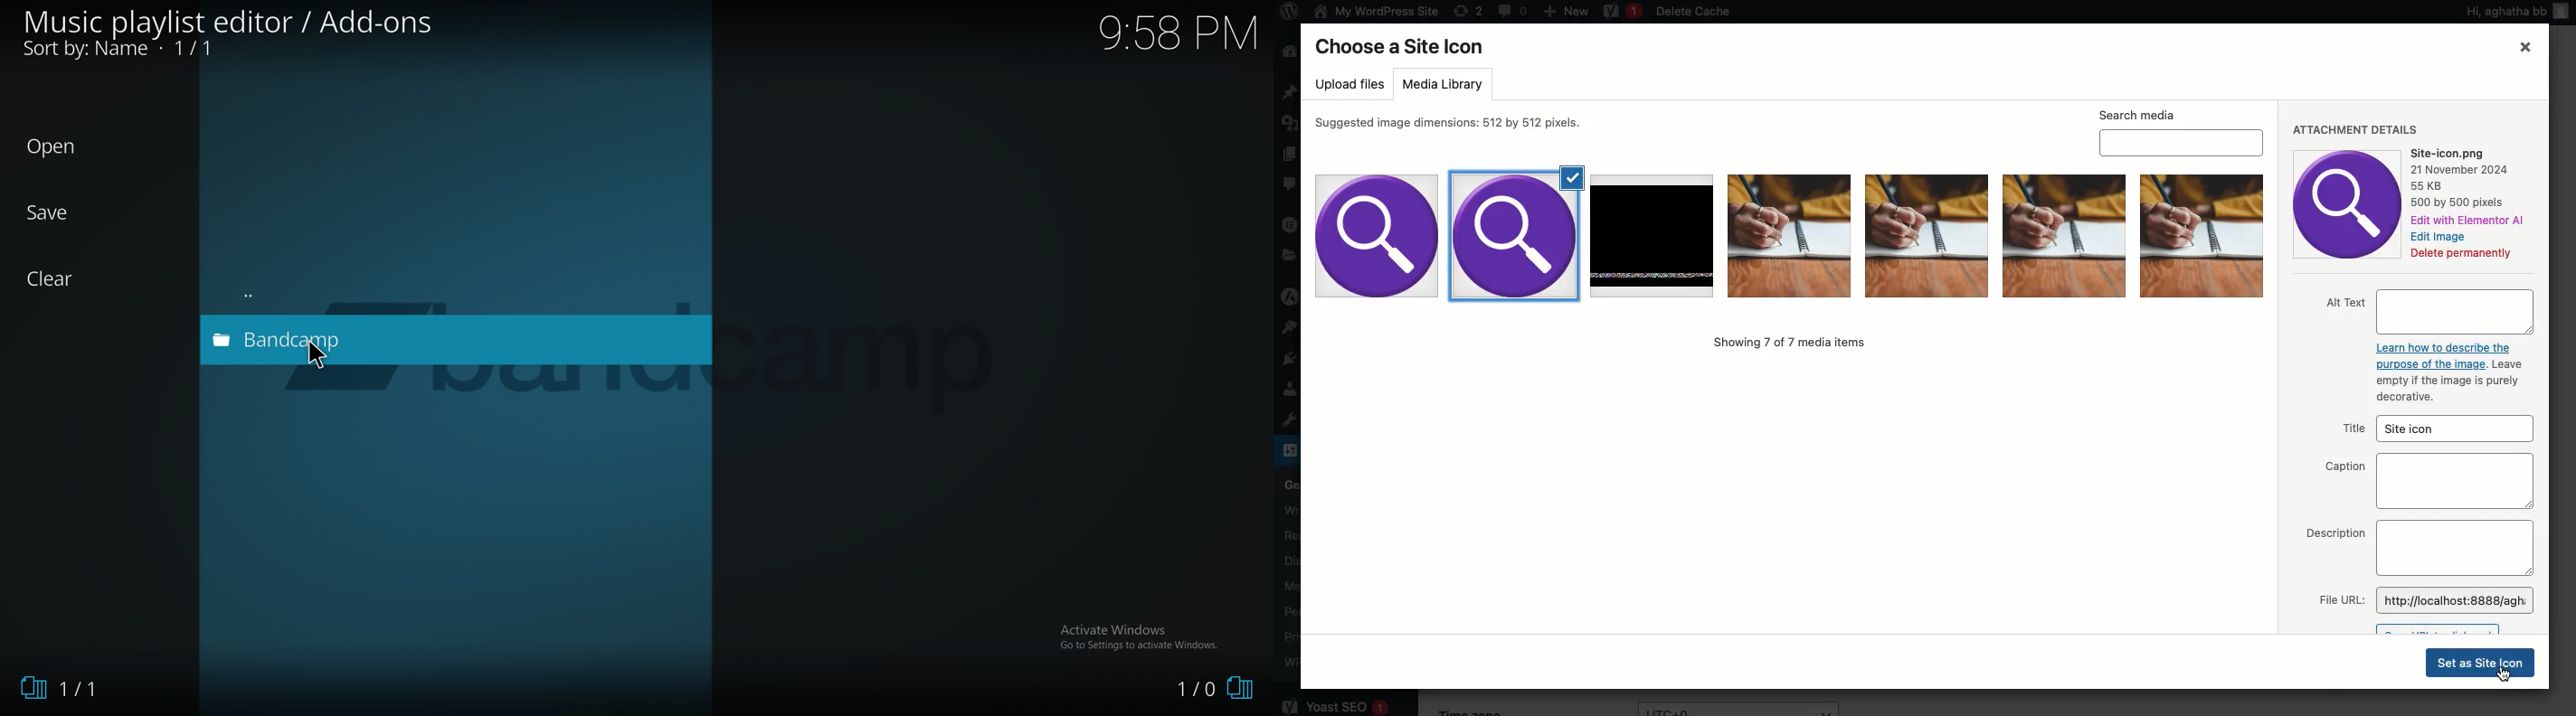 The width and height of the screenshot is (2576, 728). Describe the element at coordinates (1180, 38) in the screenshot. I see `9:58 PM` at that location.